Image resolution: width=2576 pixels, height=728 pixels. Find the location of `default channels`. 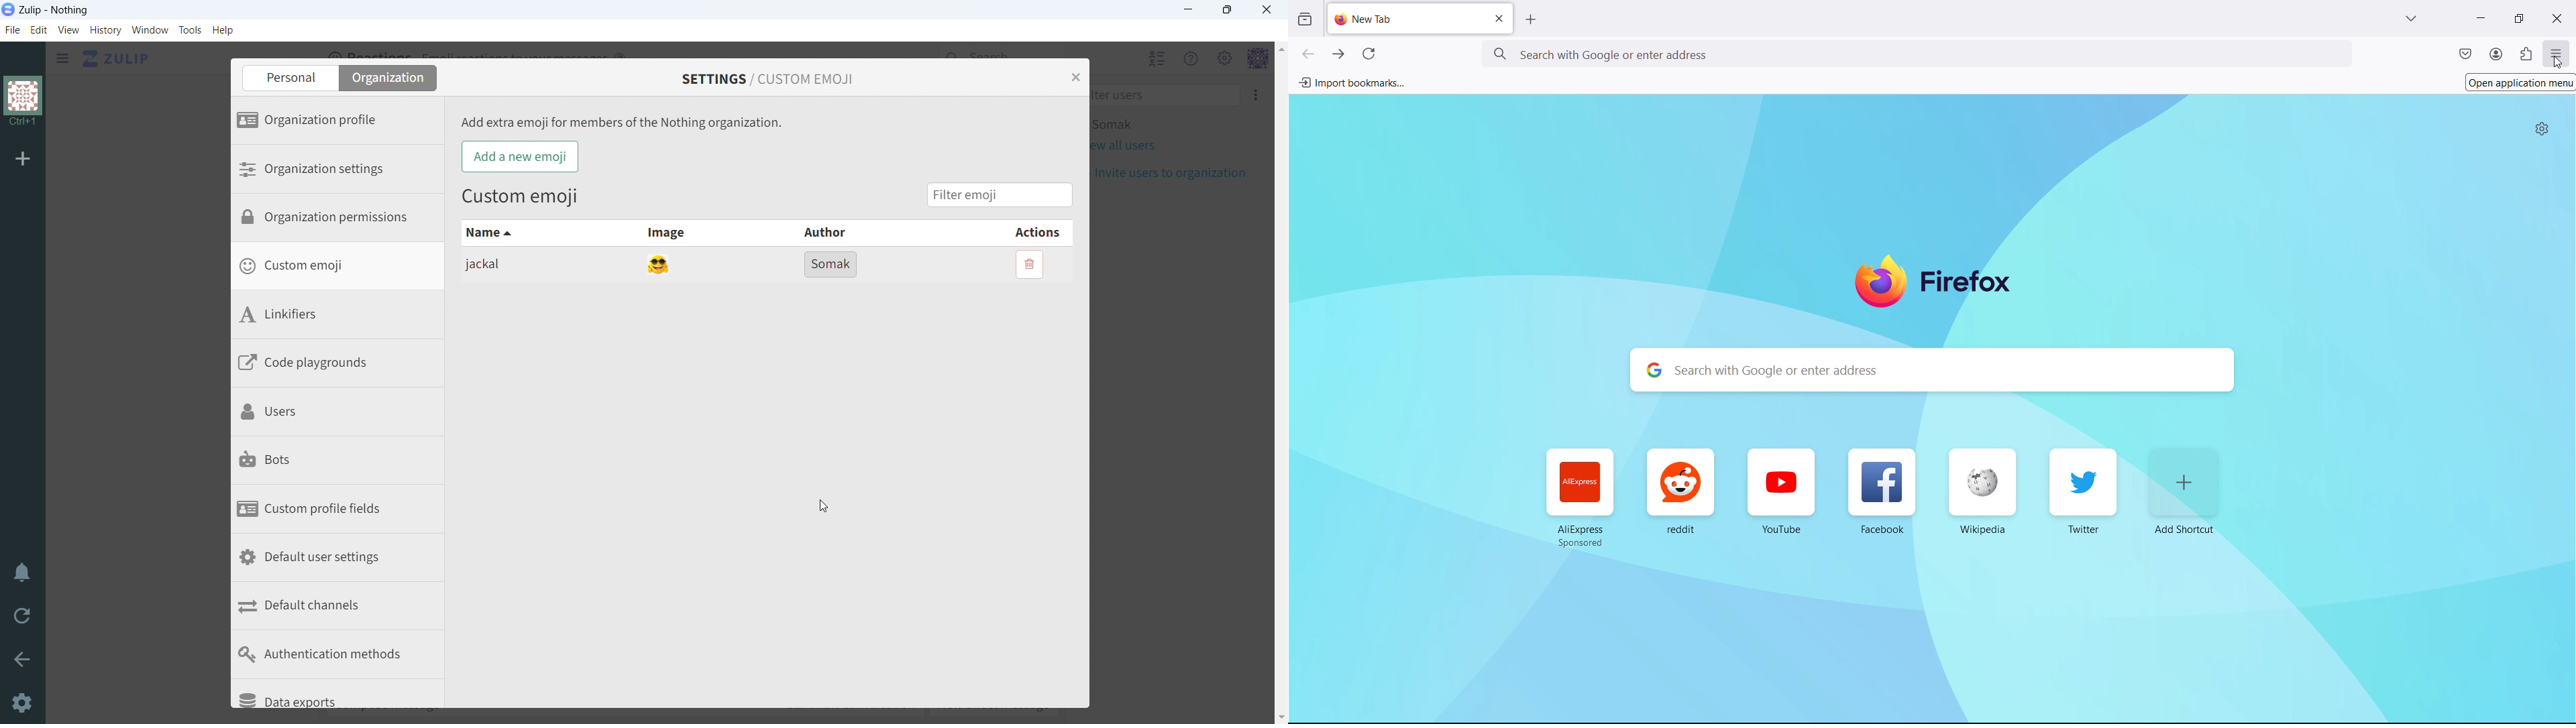

default channels is located at coordinates (345, 607).